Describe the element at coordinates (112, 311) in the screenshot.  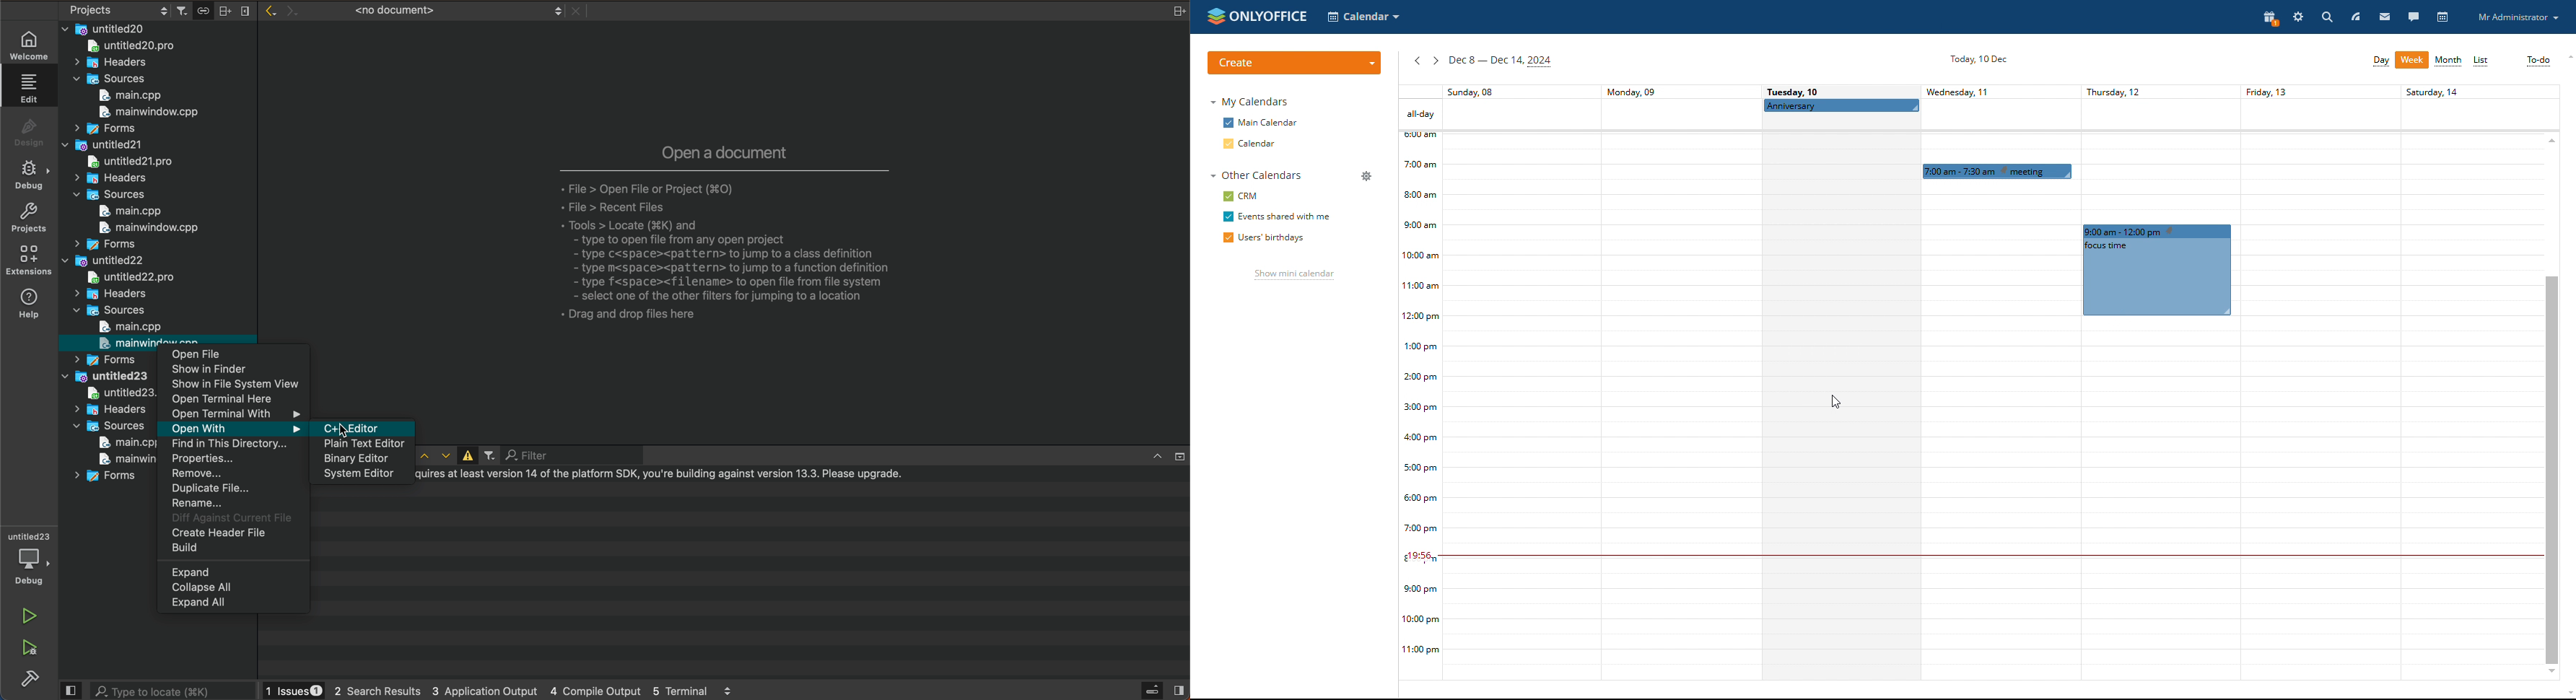
I see `sources` at that location.